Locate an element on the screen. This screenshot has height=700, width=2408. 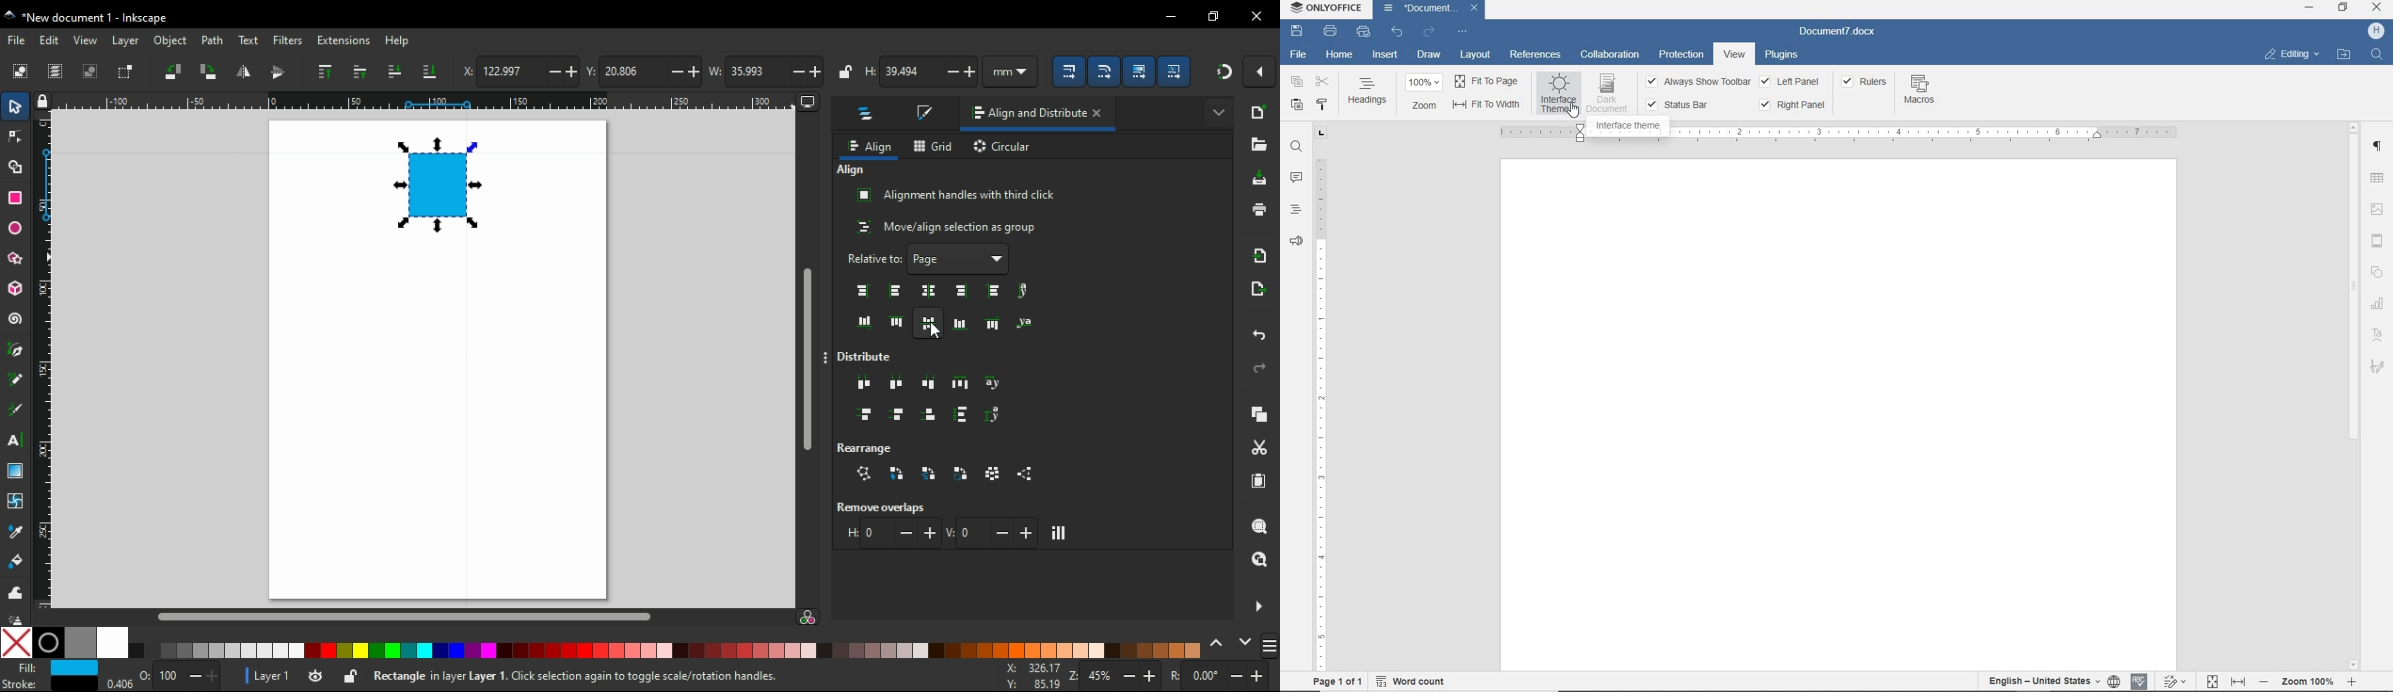
distribute horizontally with even horizontal gaps is located at coordinates (960, 382).